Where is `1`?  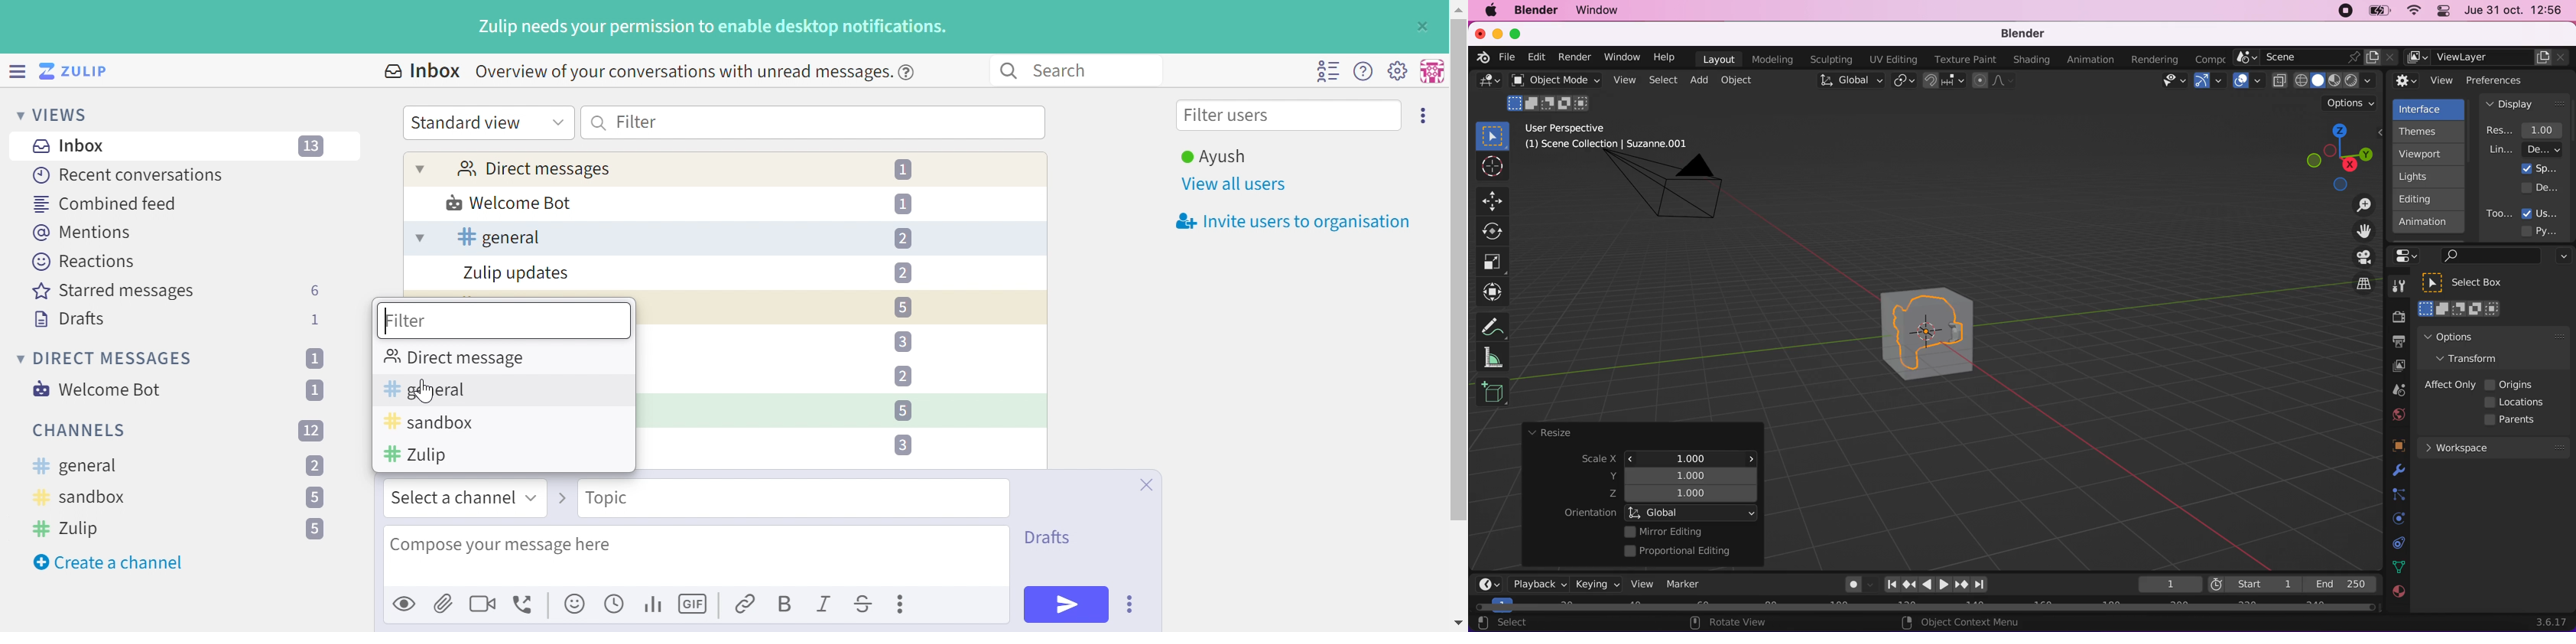
1 is located at coordinates (906, 170).